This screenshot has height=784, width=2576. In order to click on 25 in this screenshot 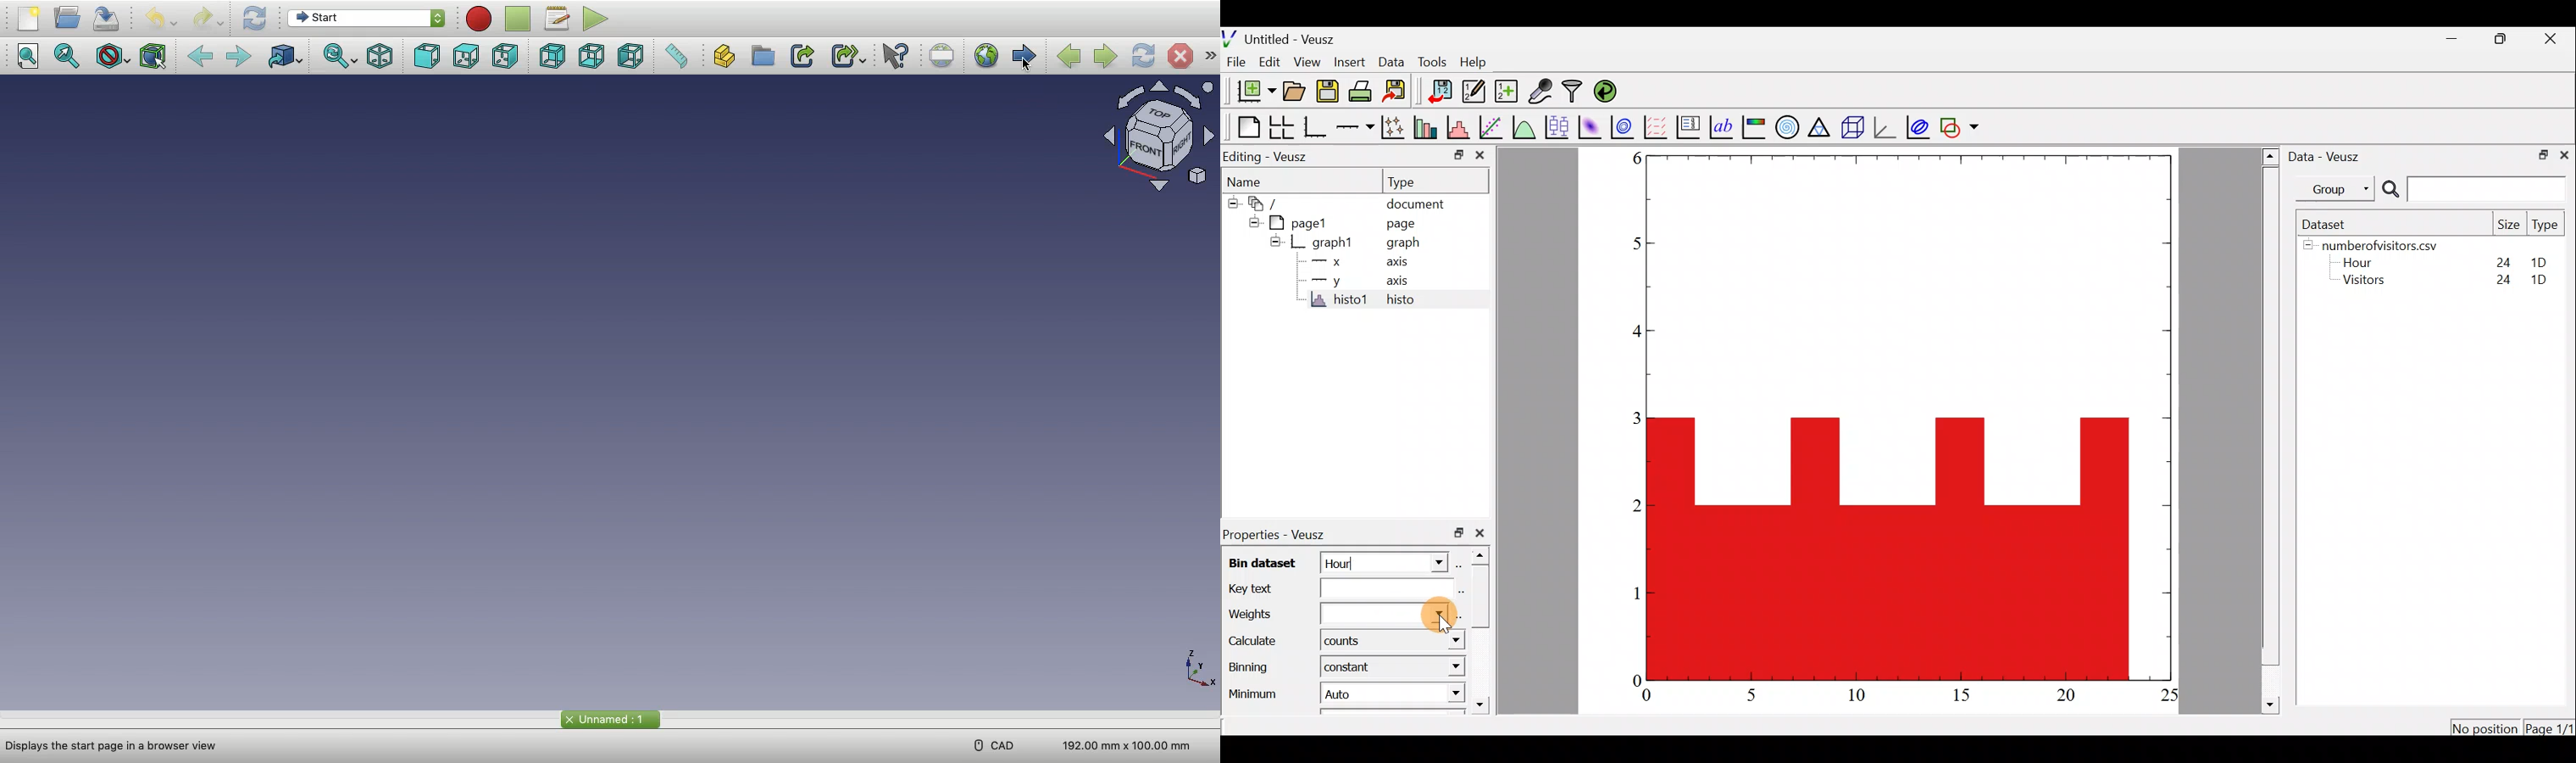, I will do `click(2168, 696)`.